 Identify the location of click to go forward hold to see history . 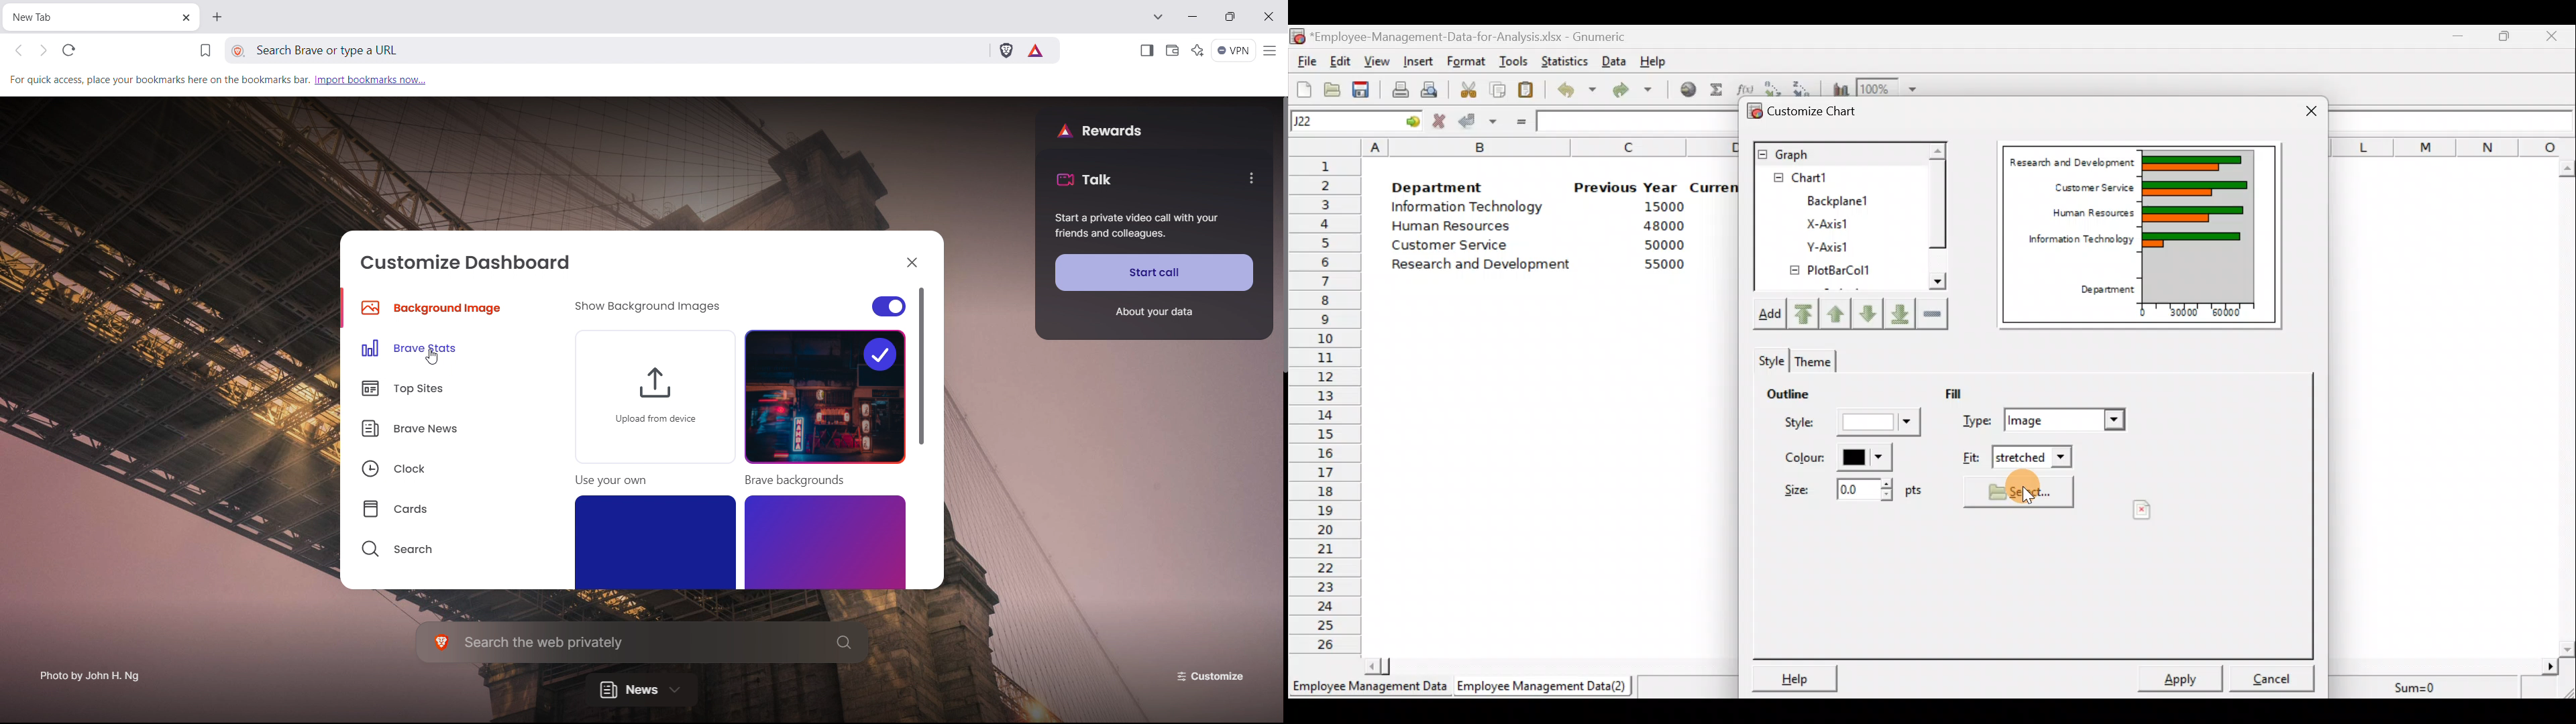
(43, 50).